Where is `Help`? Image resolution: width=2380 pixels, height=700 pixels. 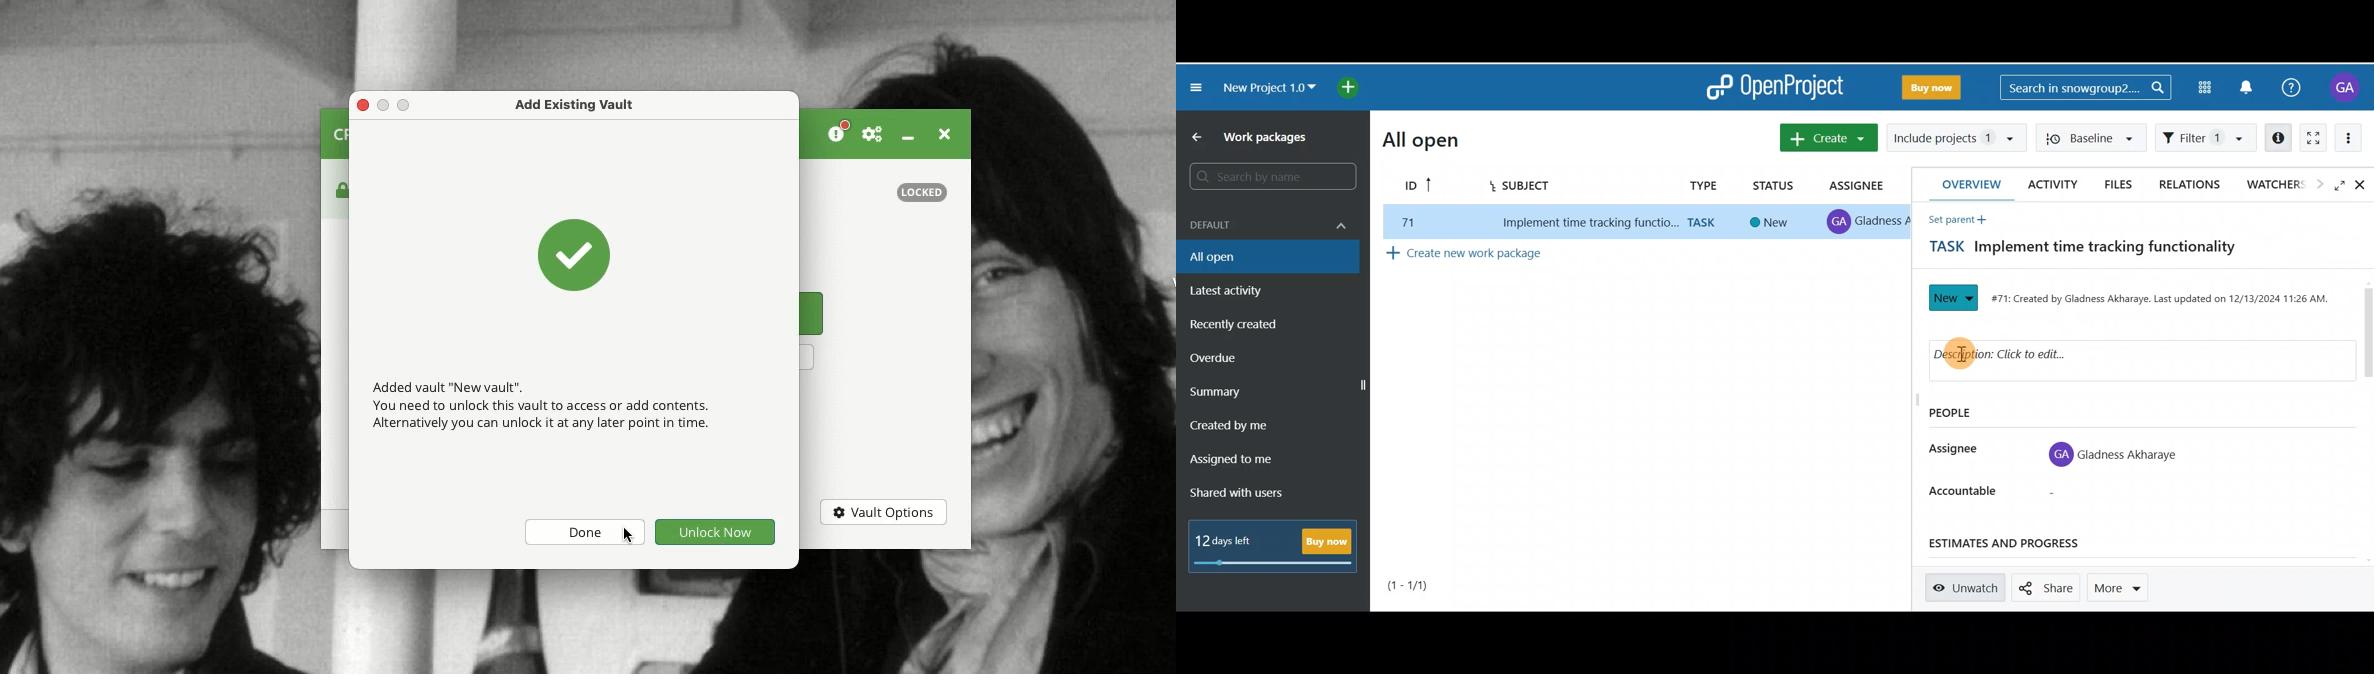 Help is located at coordinates (2294, 92).